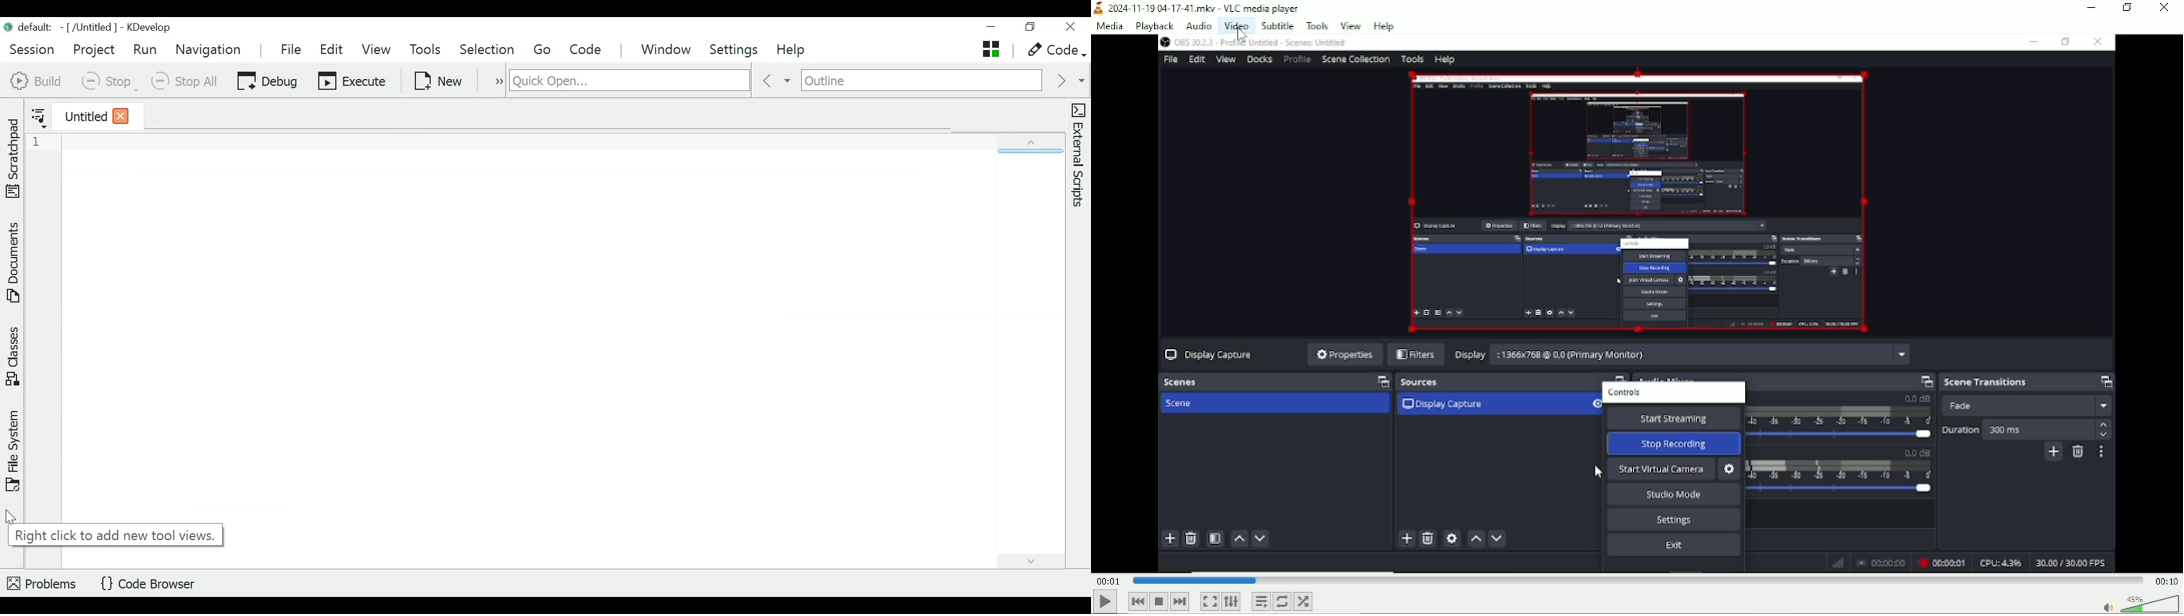 The image size is (2184, 616). What do you see at coordinates (1199, 26) in the screenshot?
I see `Audio` at bounding box center [1199, 26].